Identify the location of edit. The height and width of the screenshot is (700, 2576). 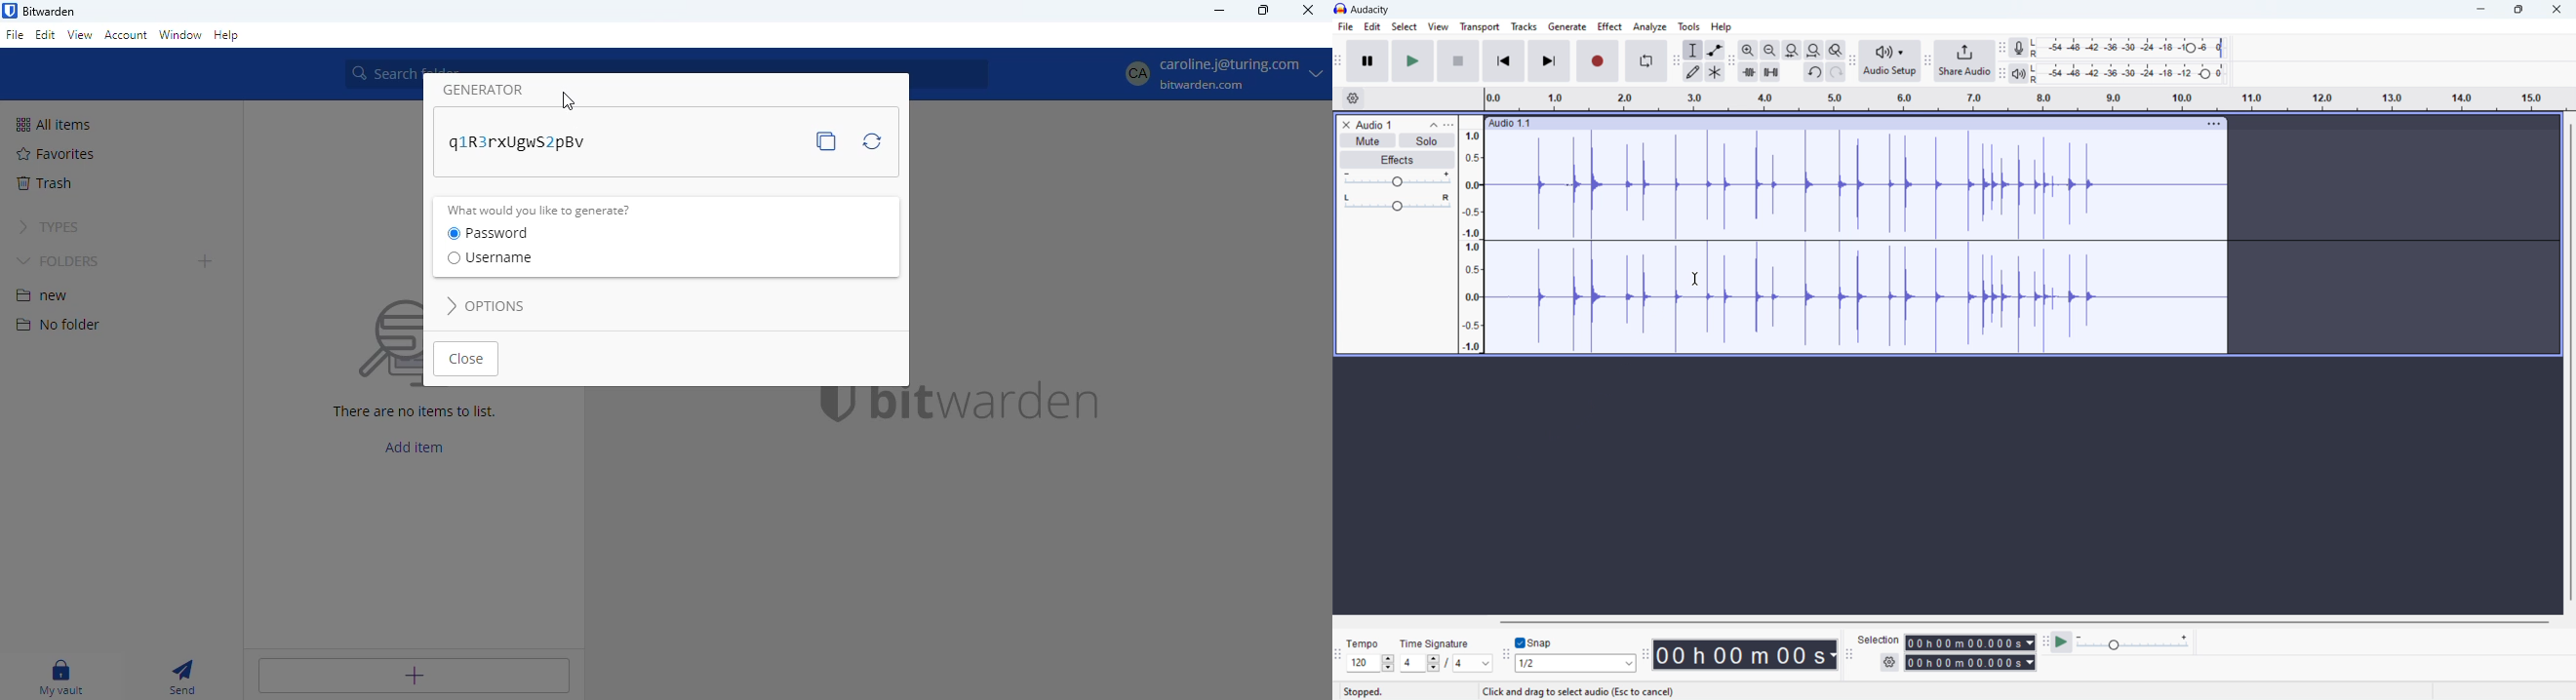
(1372, 27).